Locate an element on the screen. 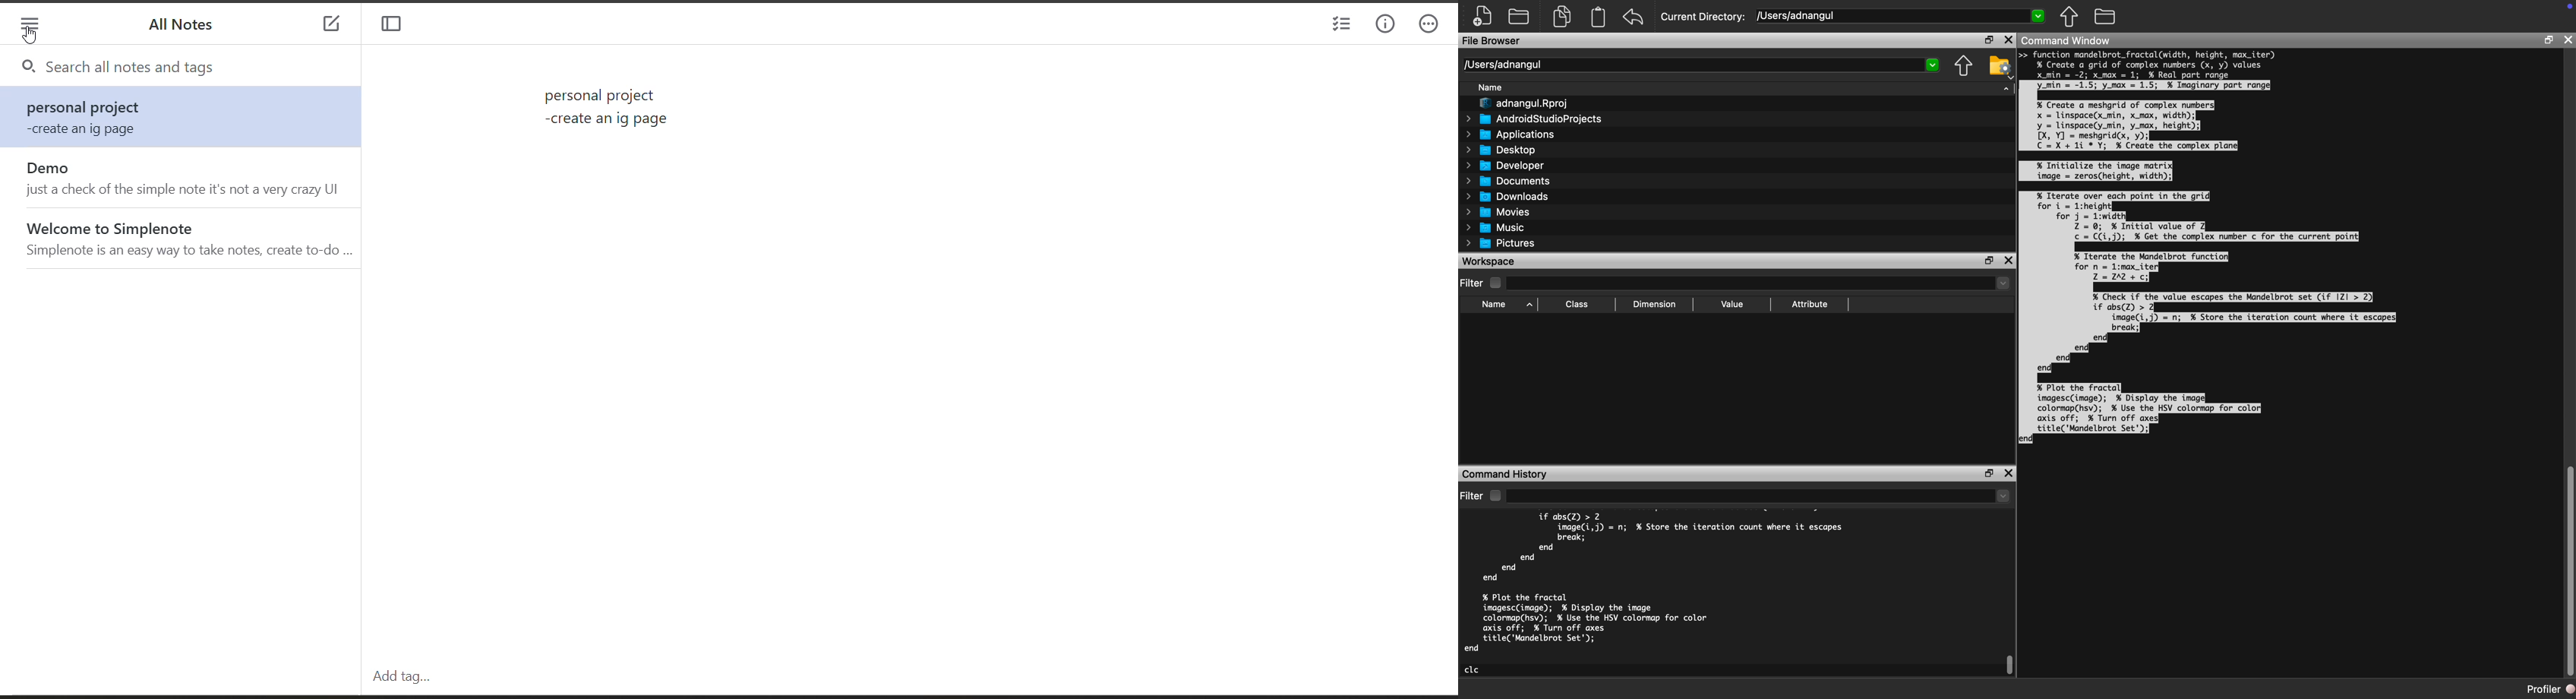 The image size is (2576, 700). Command Window is located at coordinates (2069, 41).